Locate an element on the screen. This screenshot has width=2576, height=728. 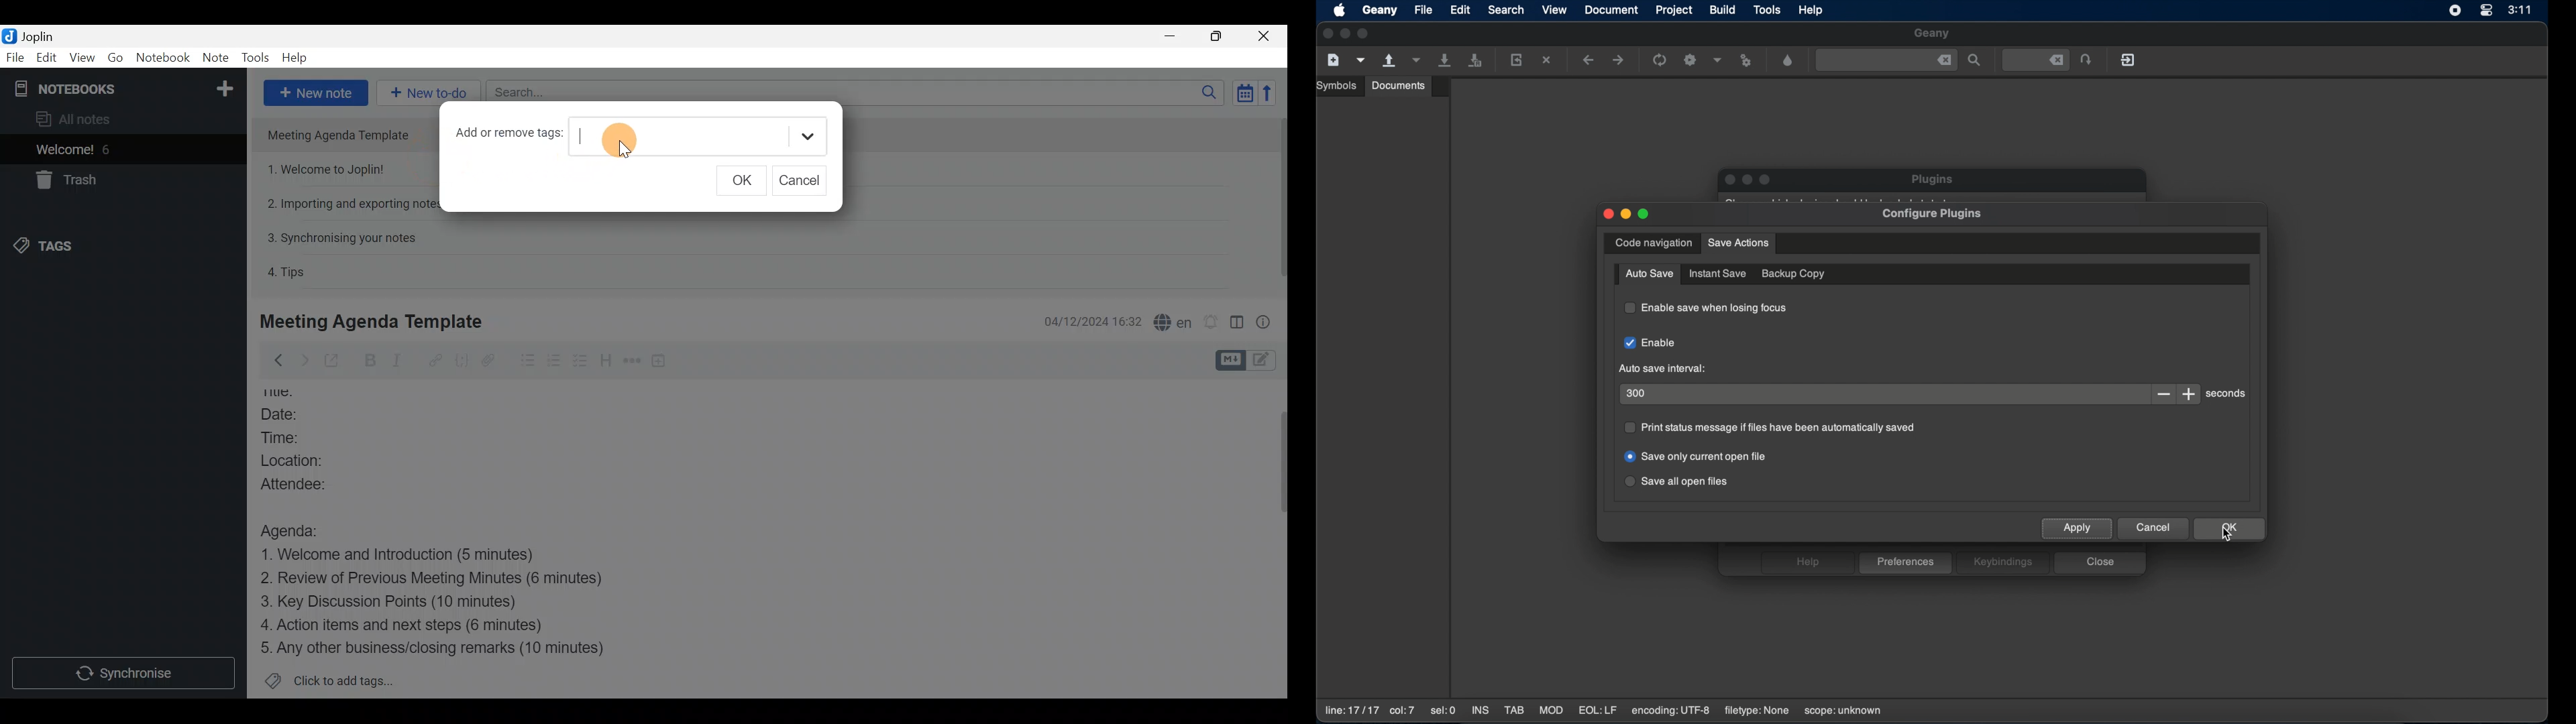
Attach file is located at coordinates (496, 360).